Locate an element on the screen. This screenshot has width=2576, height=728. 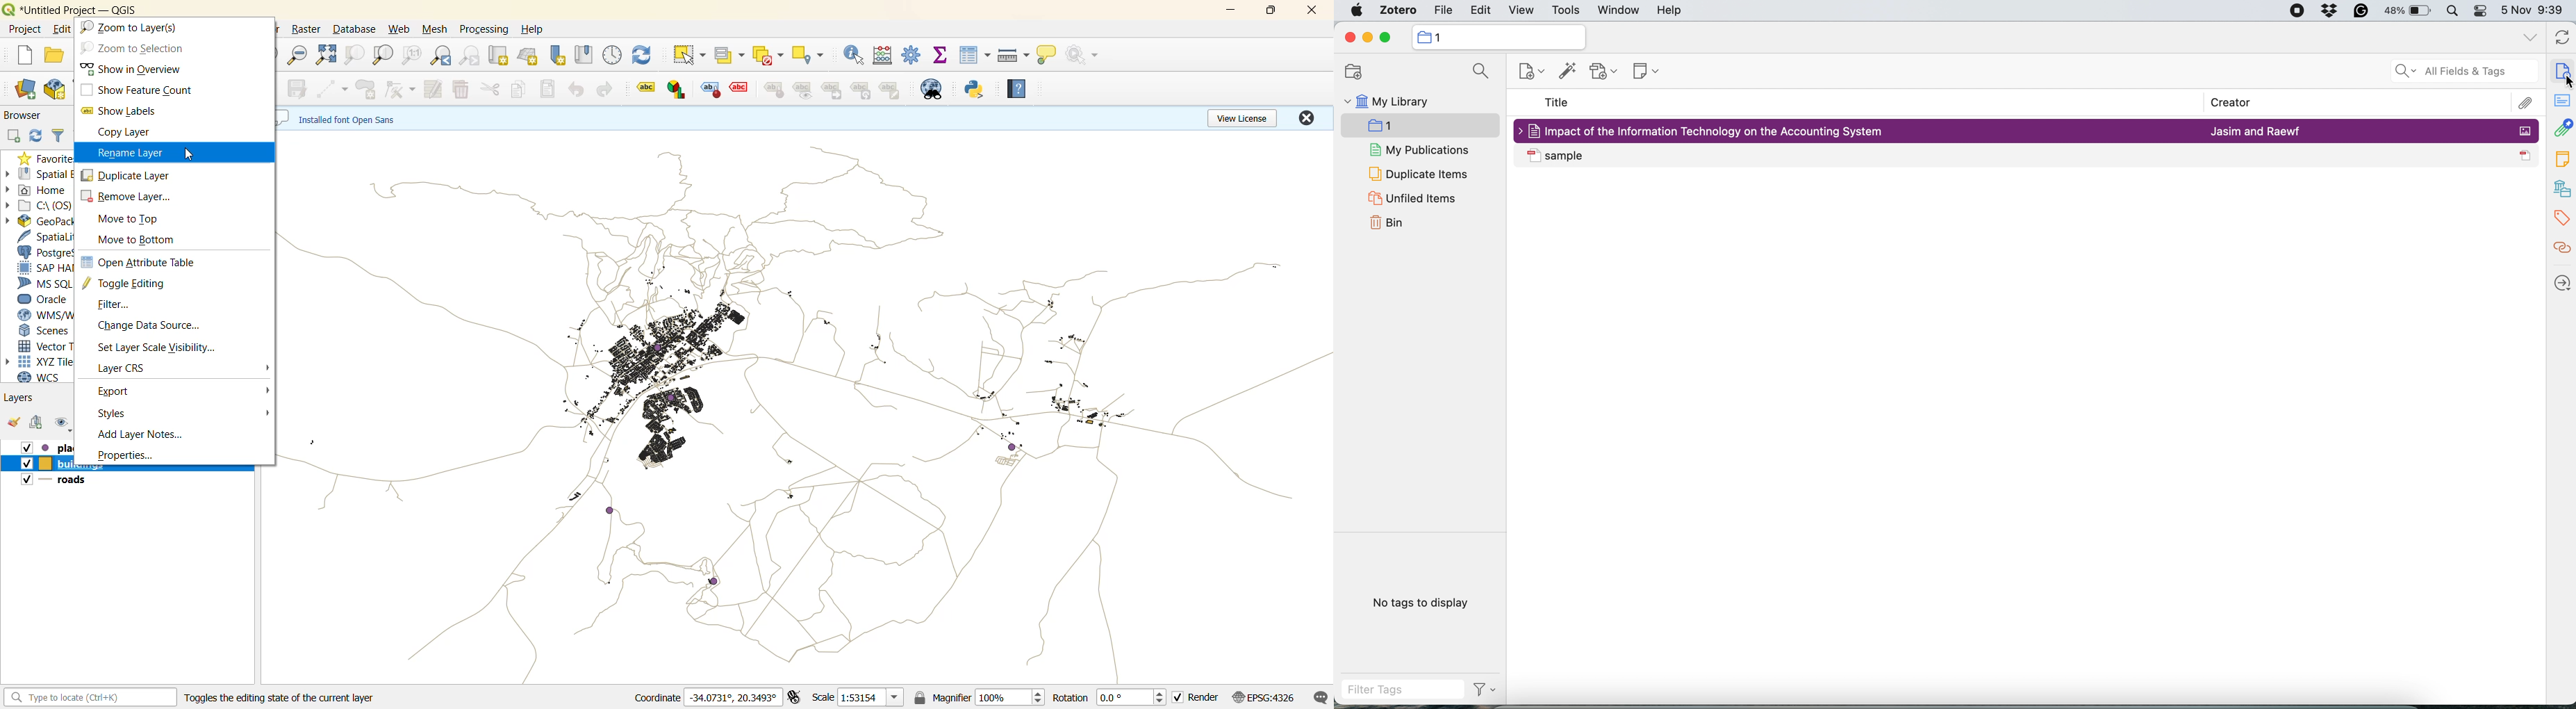
layer crs is located at coordinates (135, 369).